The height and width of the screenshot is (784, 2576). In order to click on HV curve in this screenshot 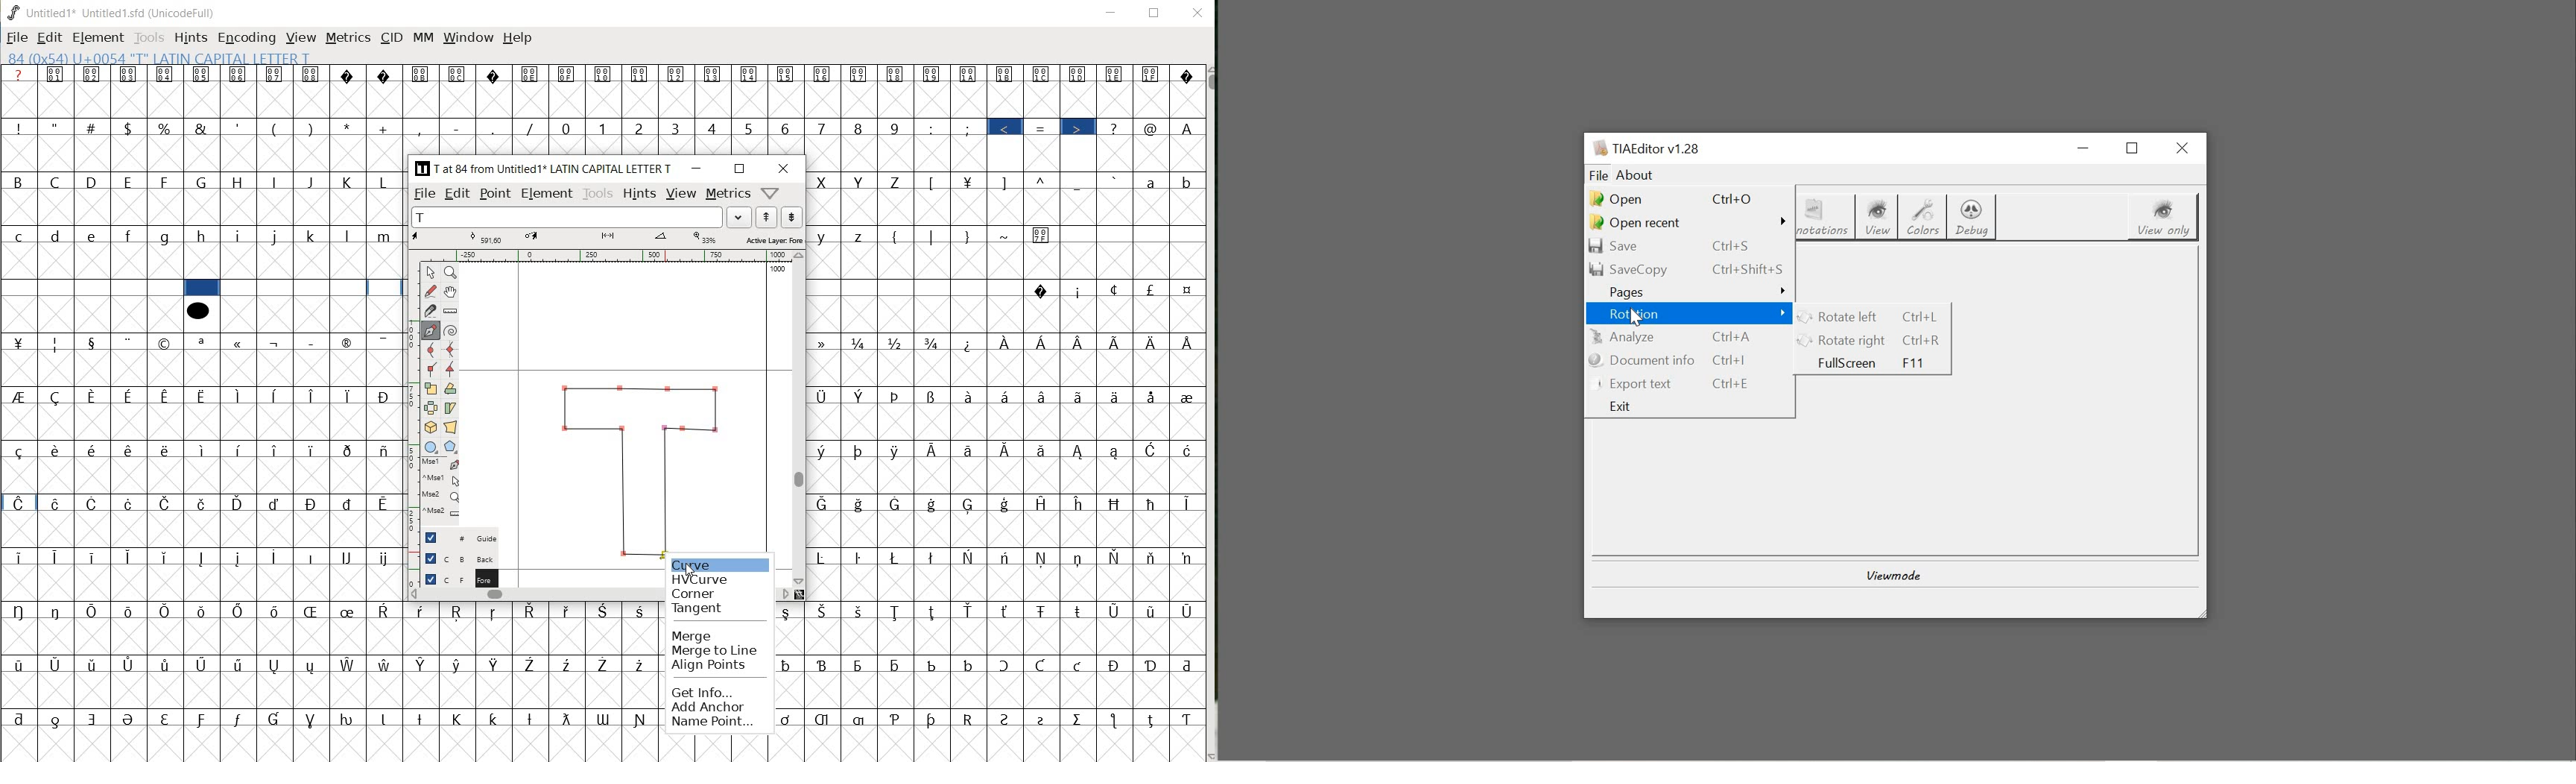, I will do `click(451, 349)`.